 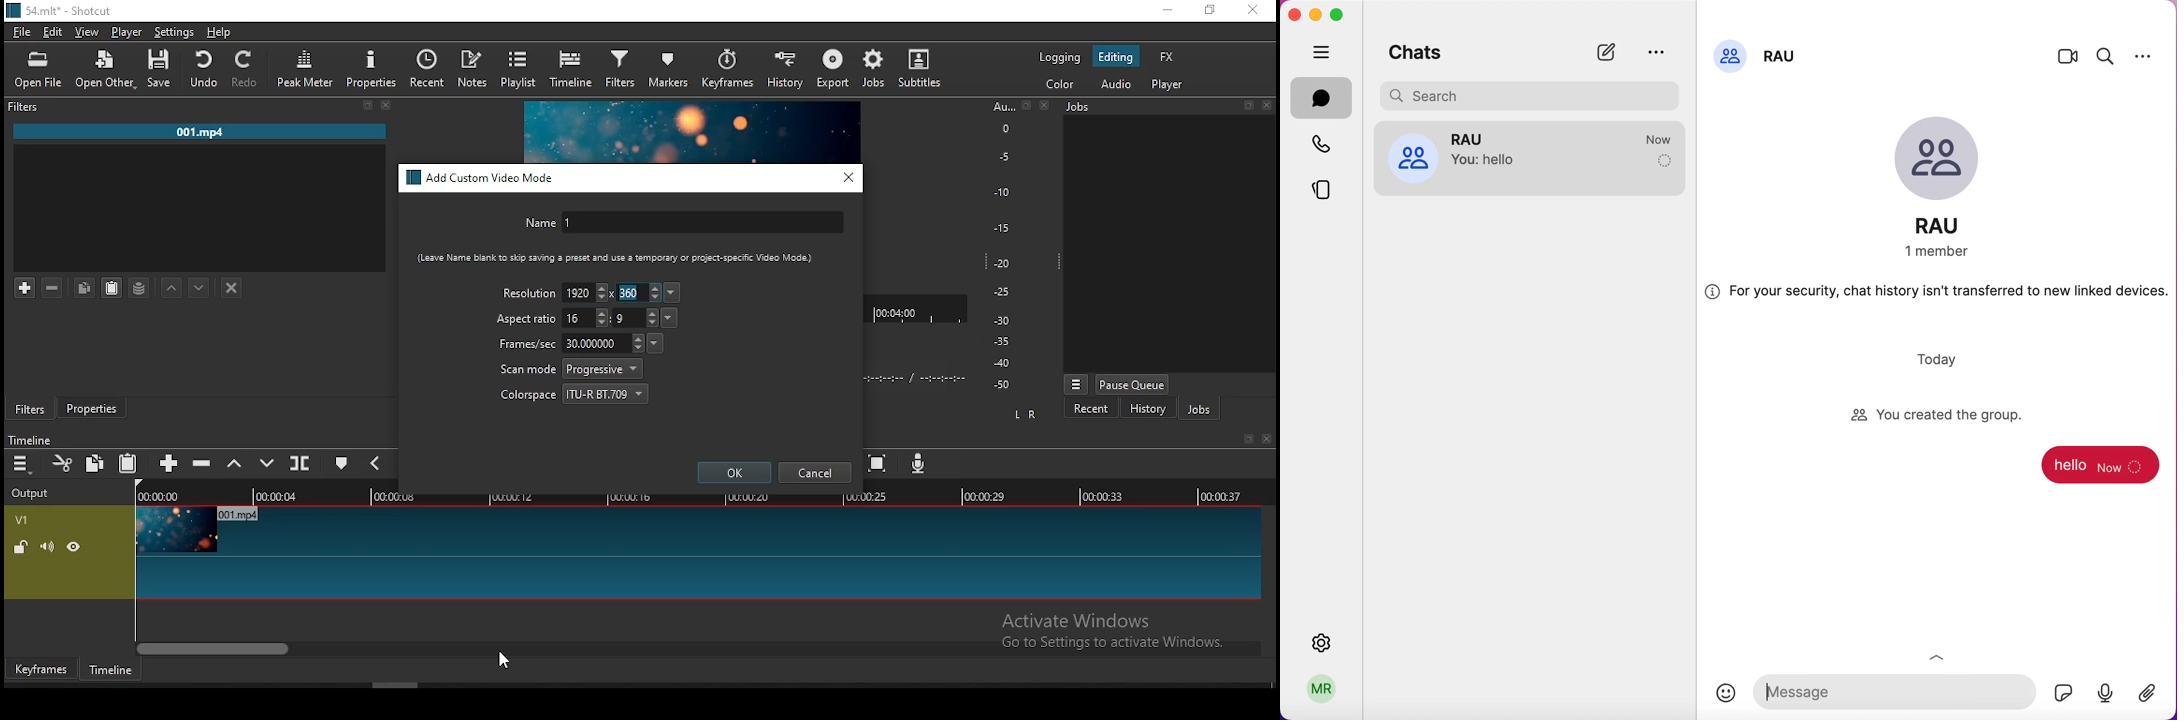 I want to click on editing, so click(x=1116, y=57).